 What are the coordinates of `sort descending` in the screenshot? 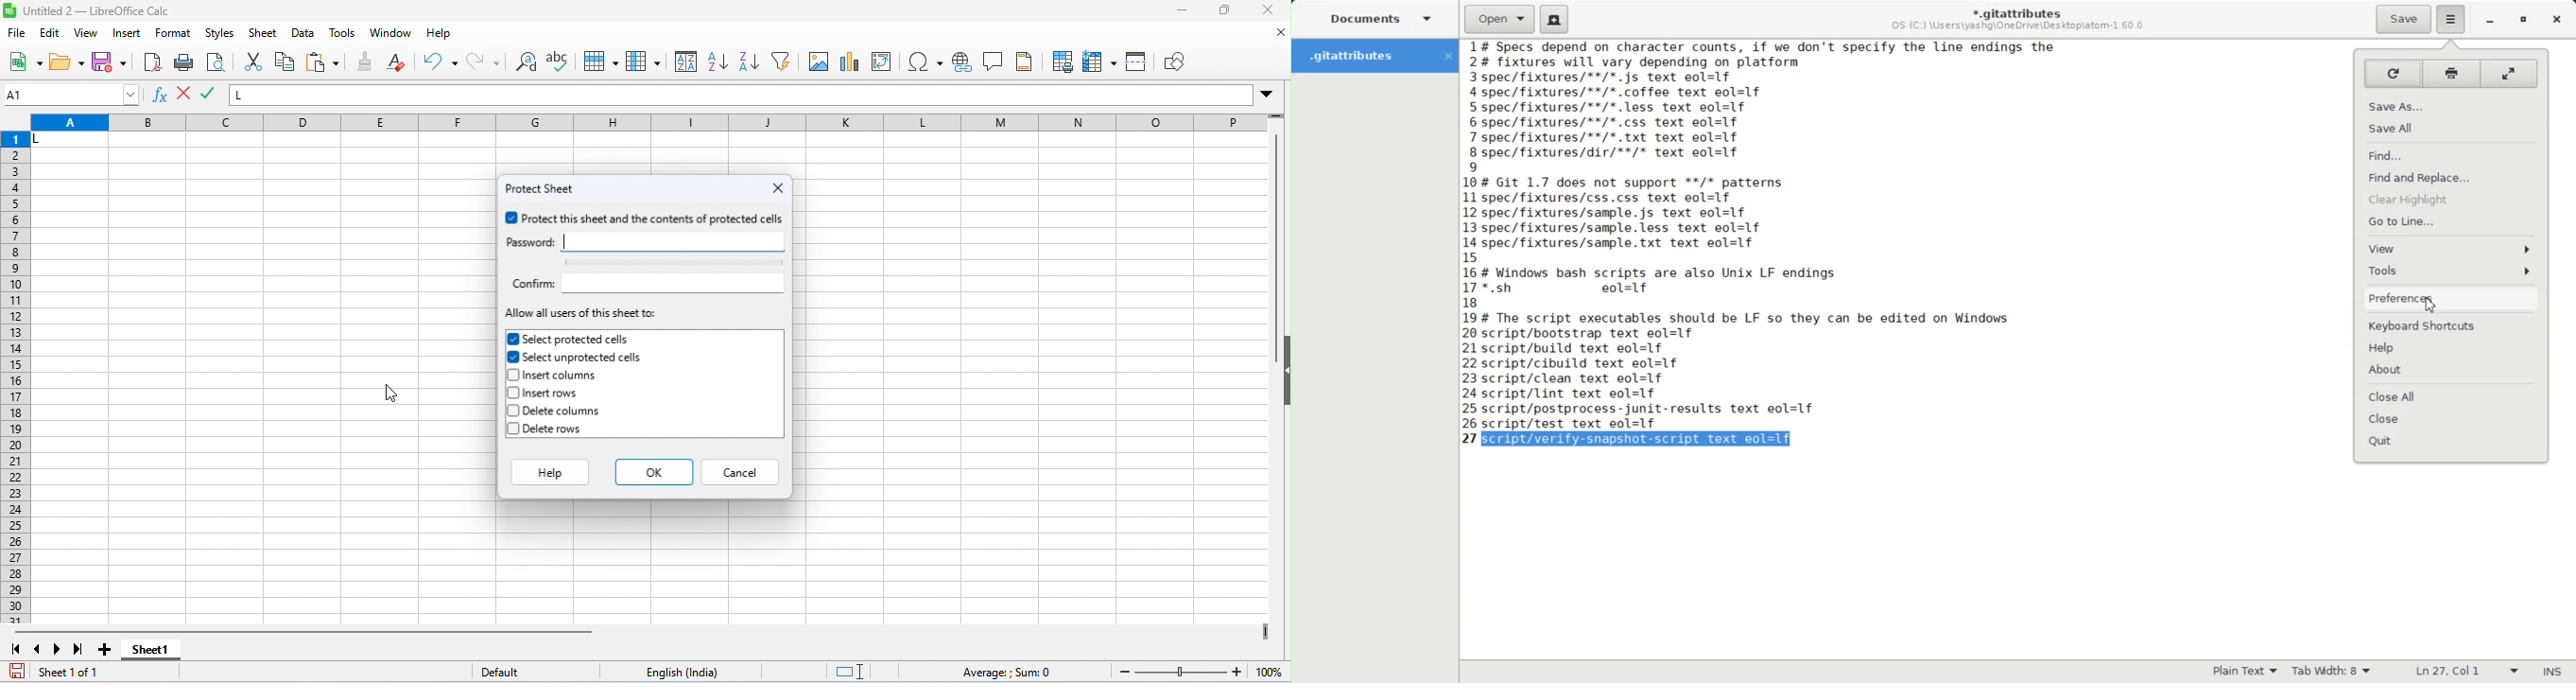 It's located at (748, 61).